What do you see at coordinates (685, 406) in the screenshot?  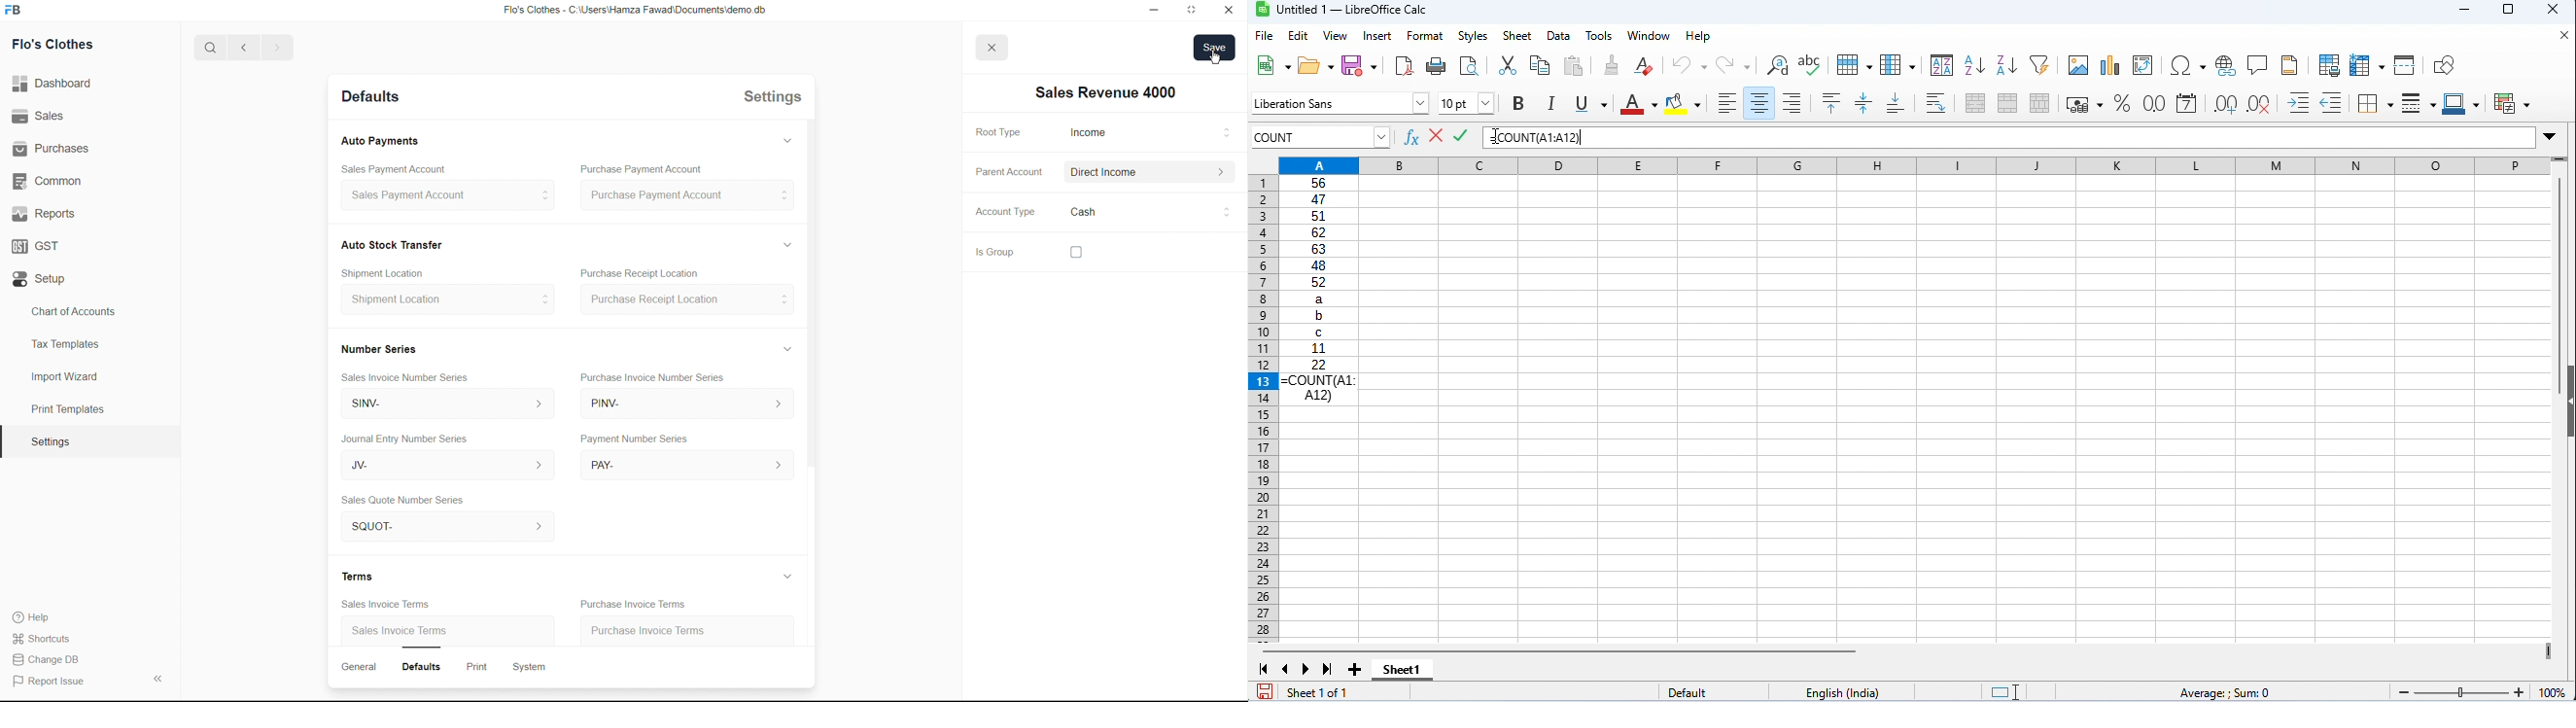 I see `PINV-` at bounding box center [685, 406].